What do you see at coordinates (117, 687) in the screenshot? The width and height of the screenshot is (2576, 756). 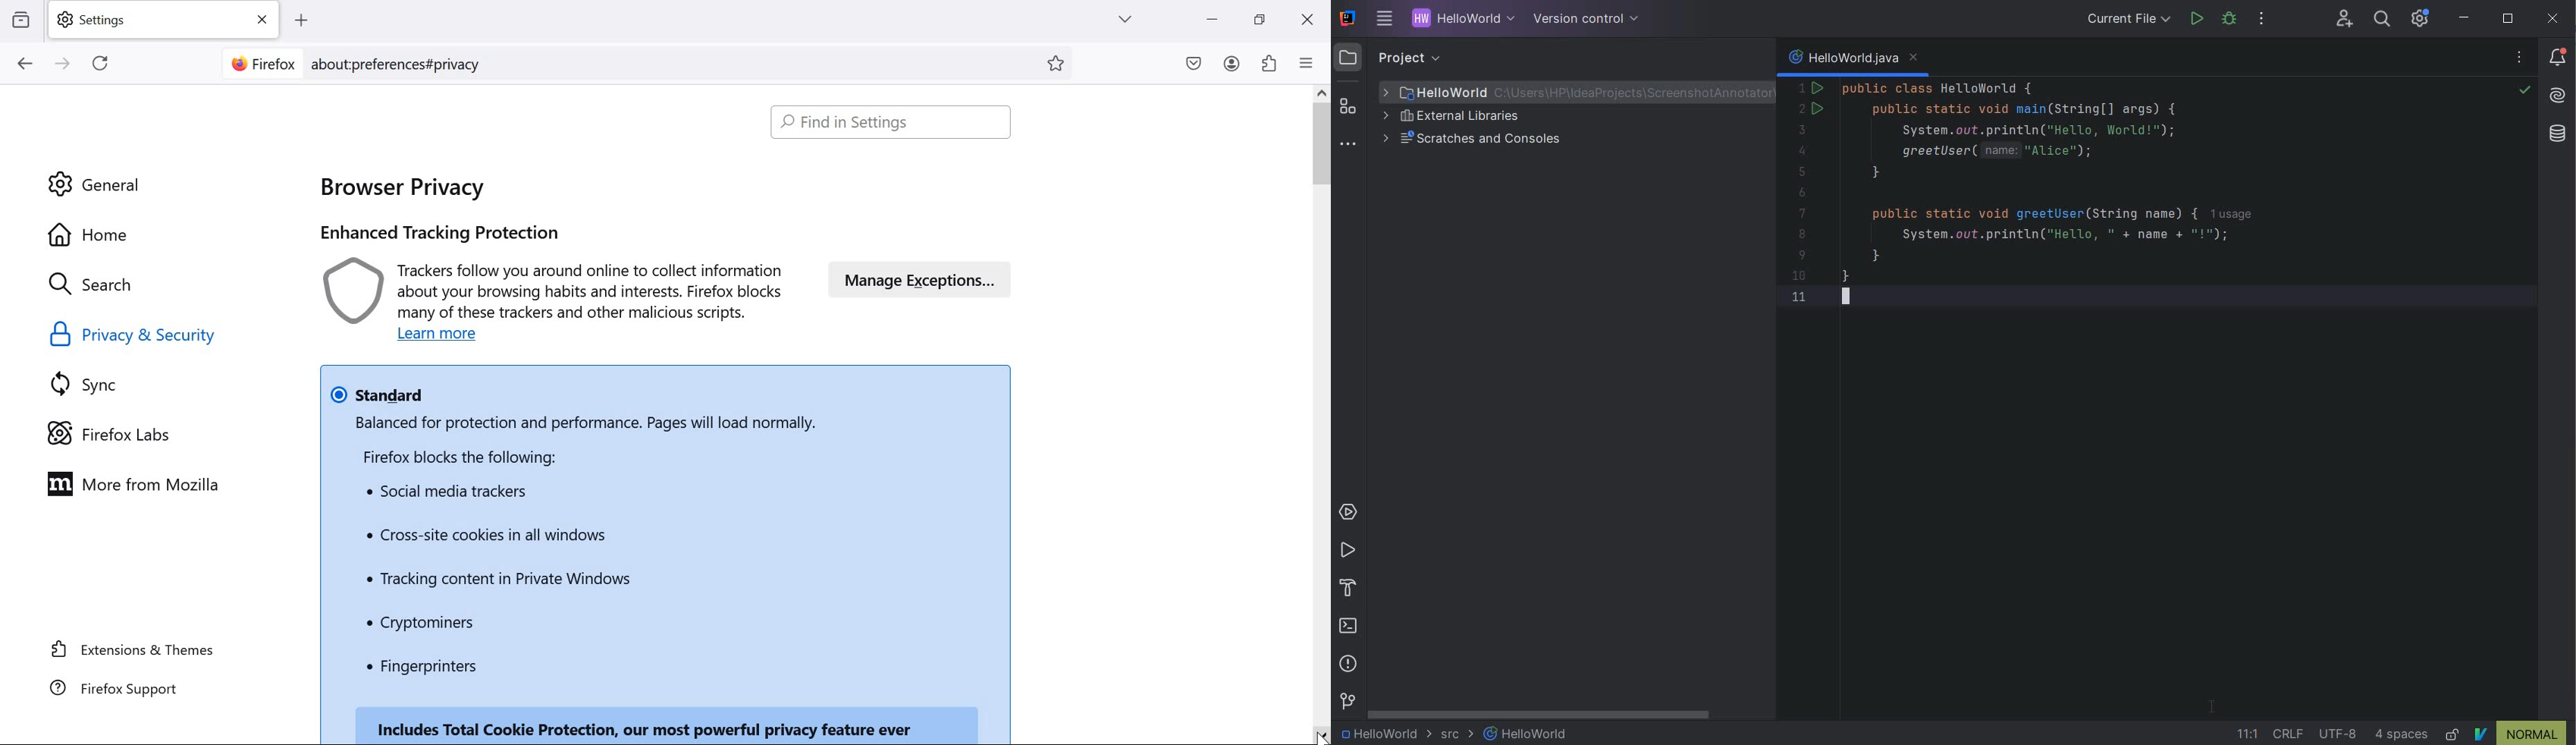 I see `Firefox support` at bounding box center [117, 687].